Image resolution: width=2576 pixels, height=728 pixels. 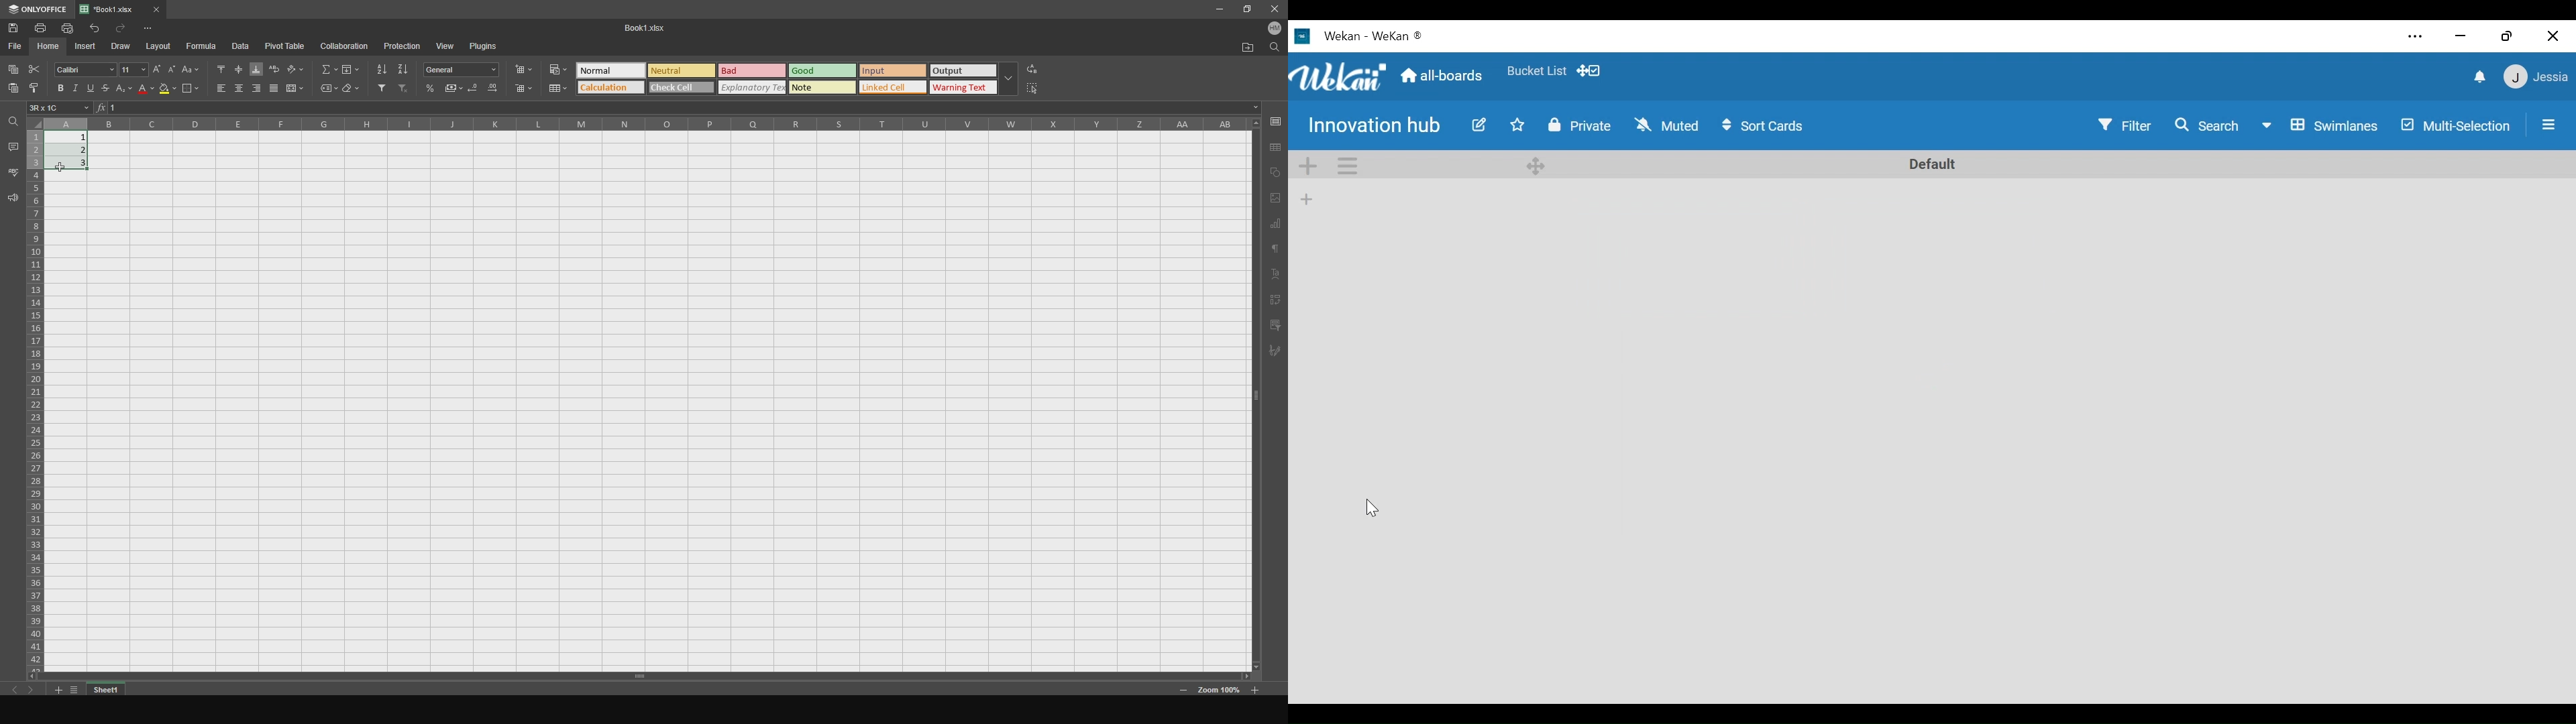 What do you see at coordinates (167, 91) in the screenshot?
I see `fill color` at bounding box center [167, 91].